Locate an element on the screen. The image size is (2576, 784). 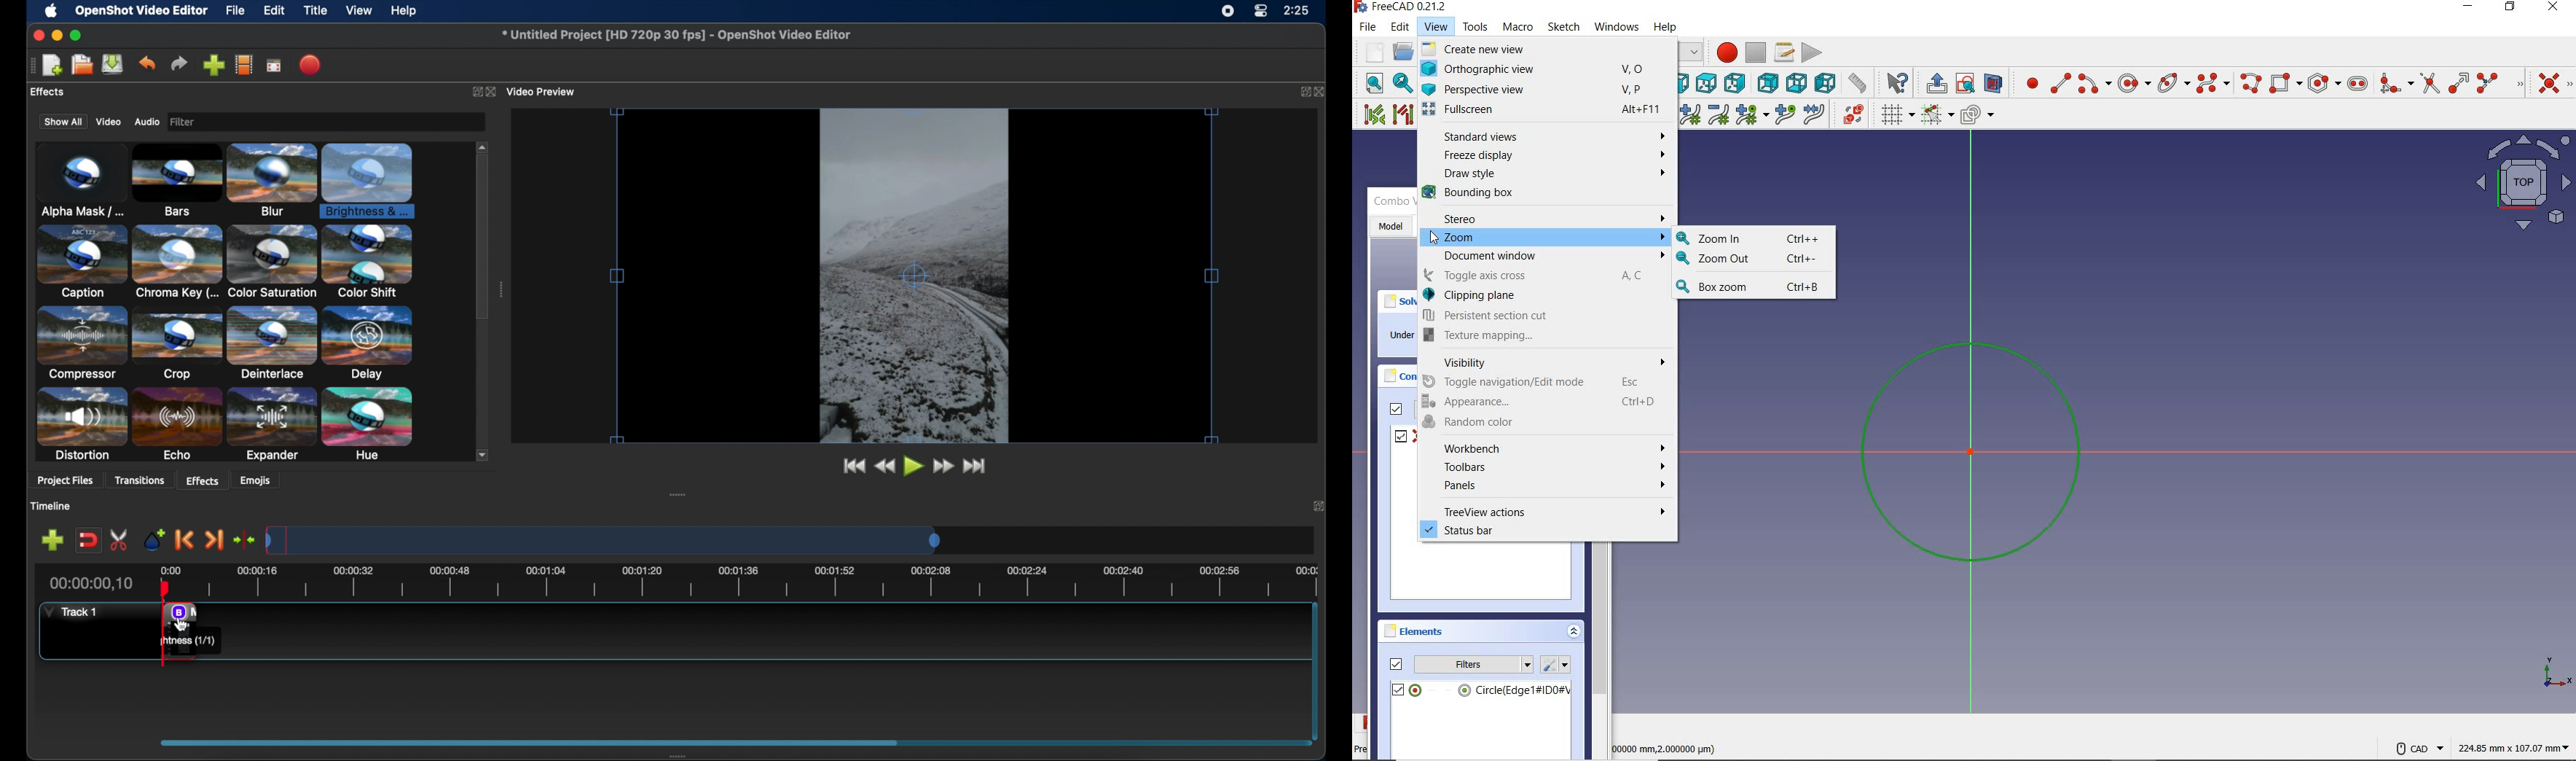
sketch zoomed in is located at coordinates (1971, 454).